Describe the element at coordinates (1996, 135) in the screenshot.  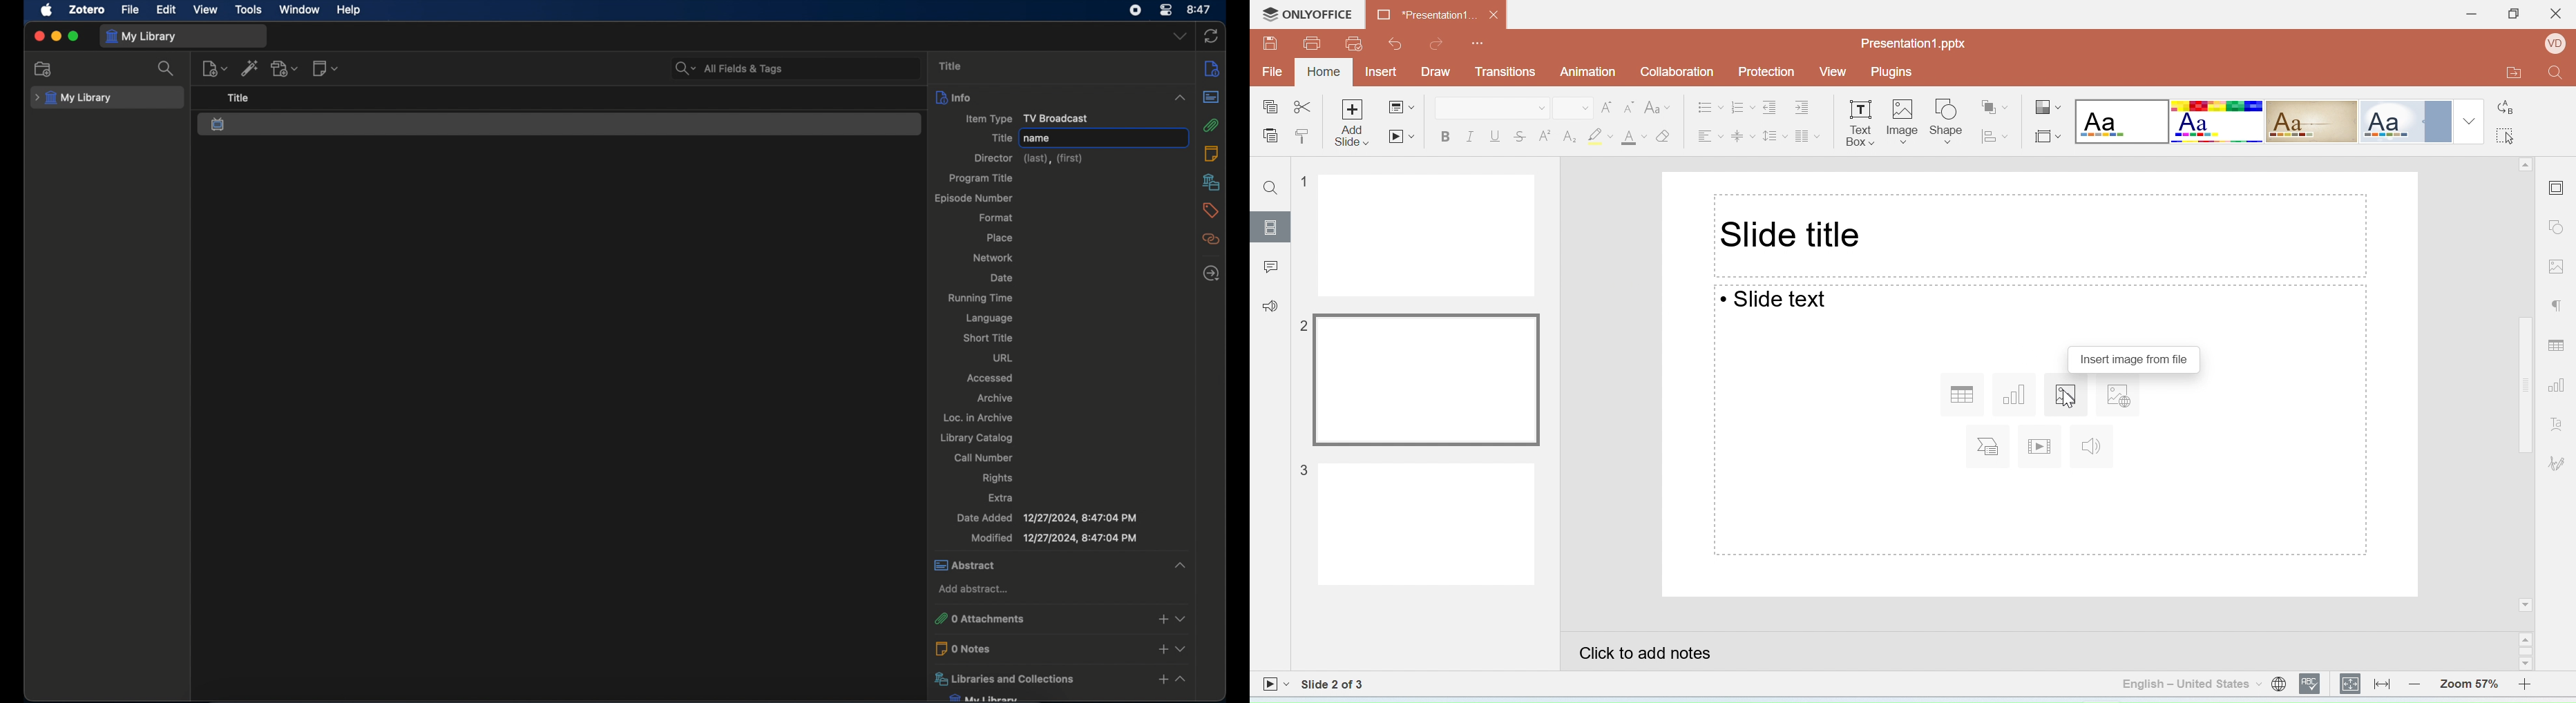
I see `Align shape` at that location.